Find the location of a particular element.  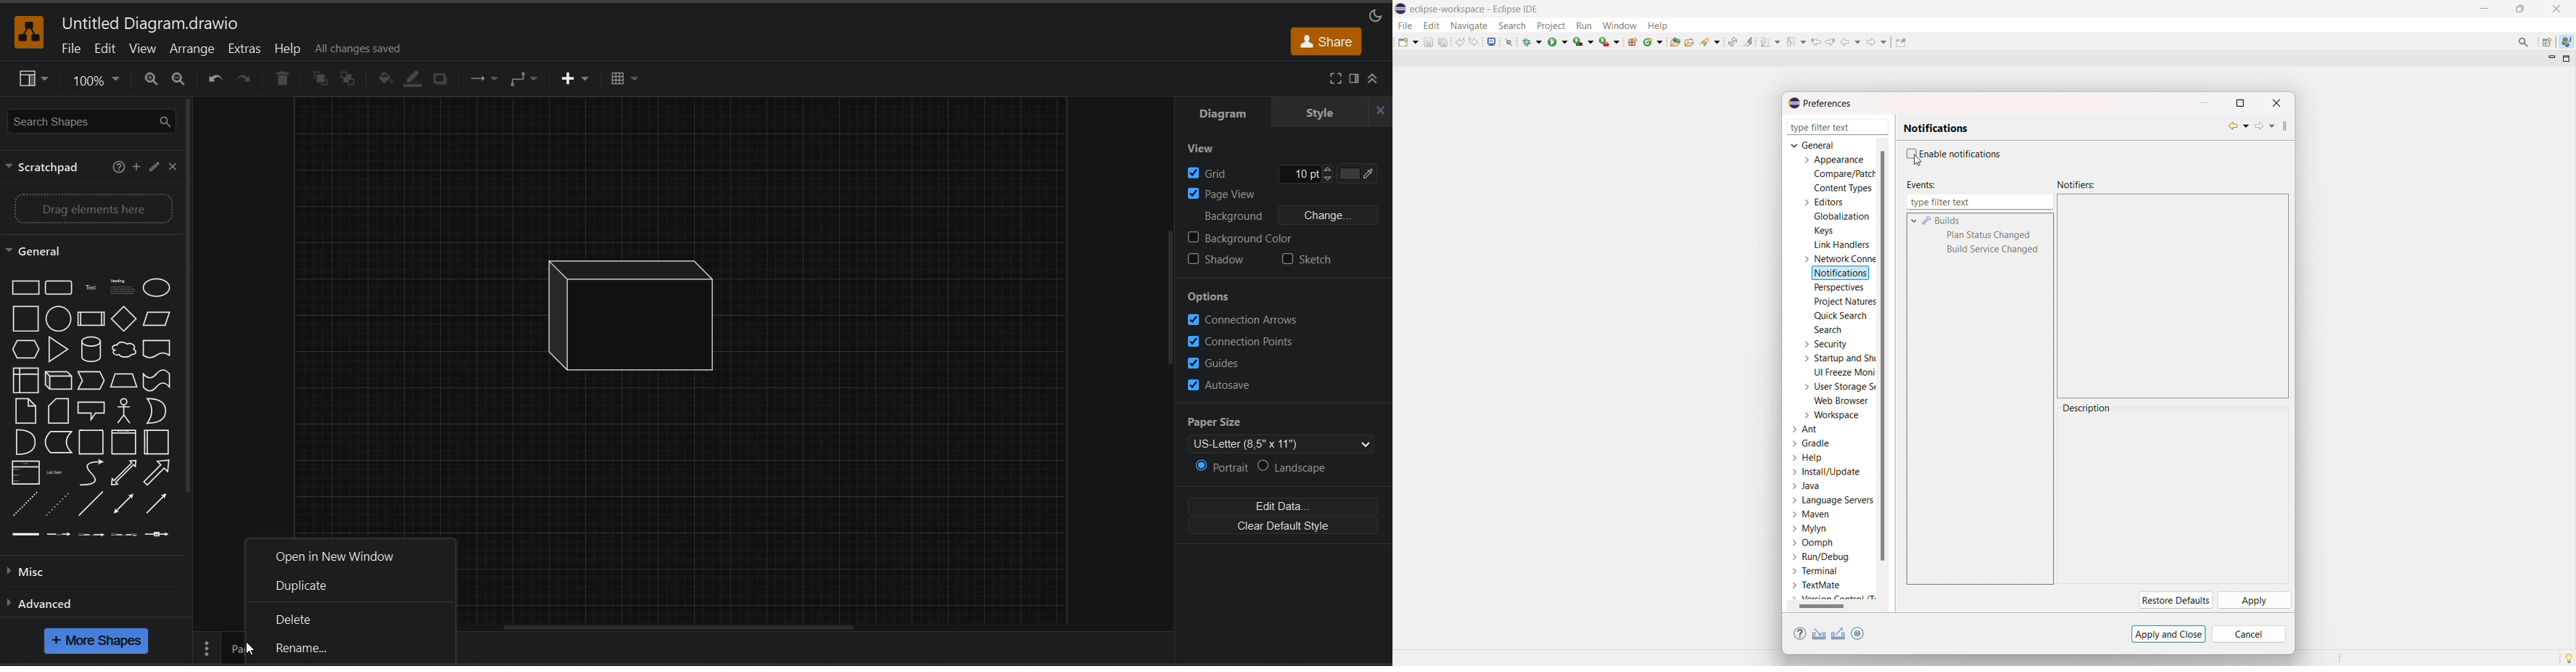

search shapes is located at coordinates (95, 123).